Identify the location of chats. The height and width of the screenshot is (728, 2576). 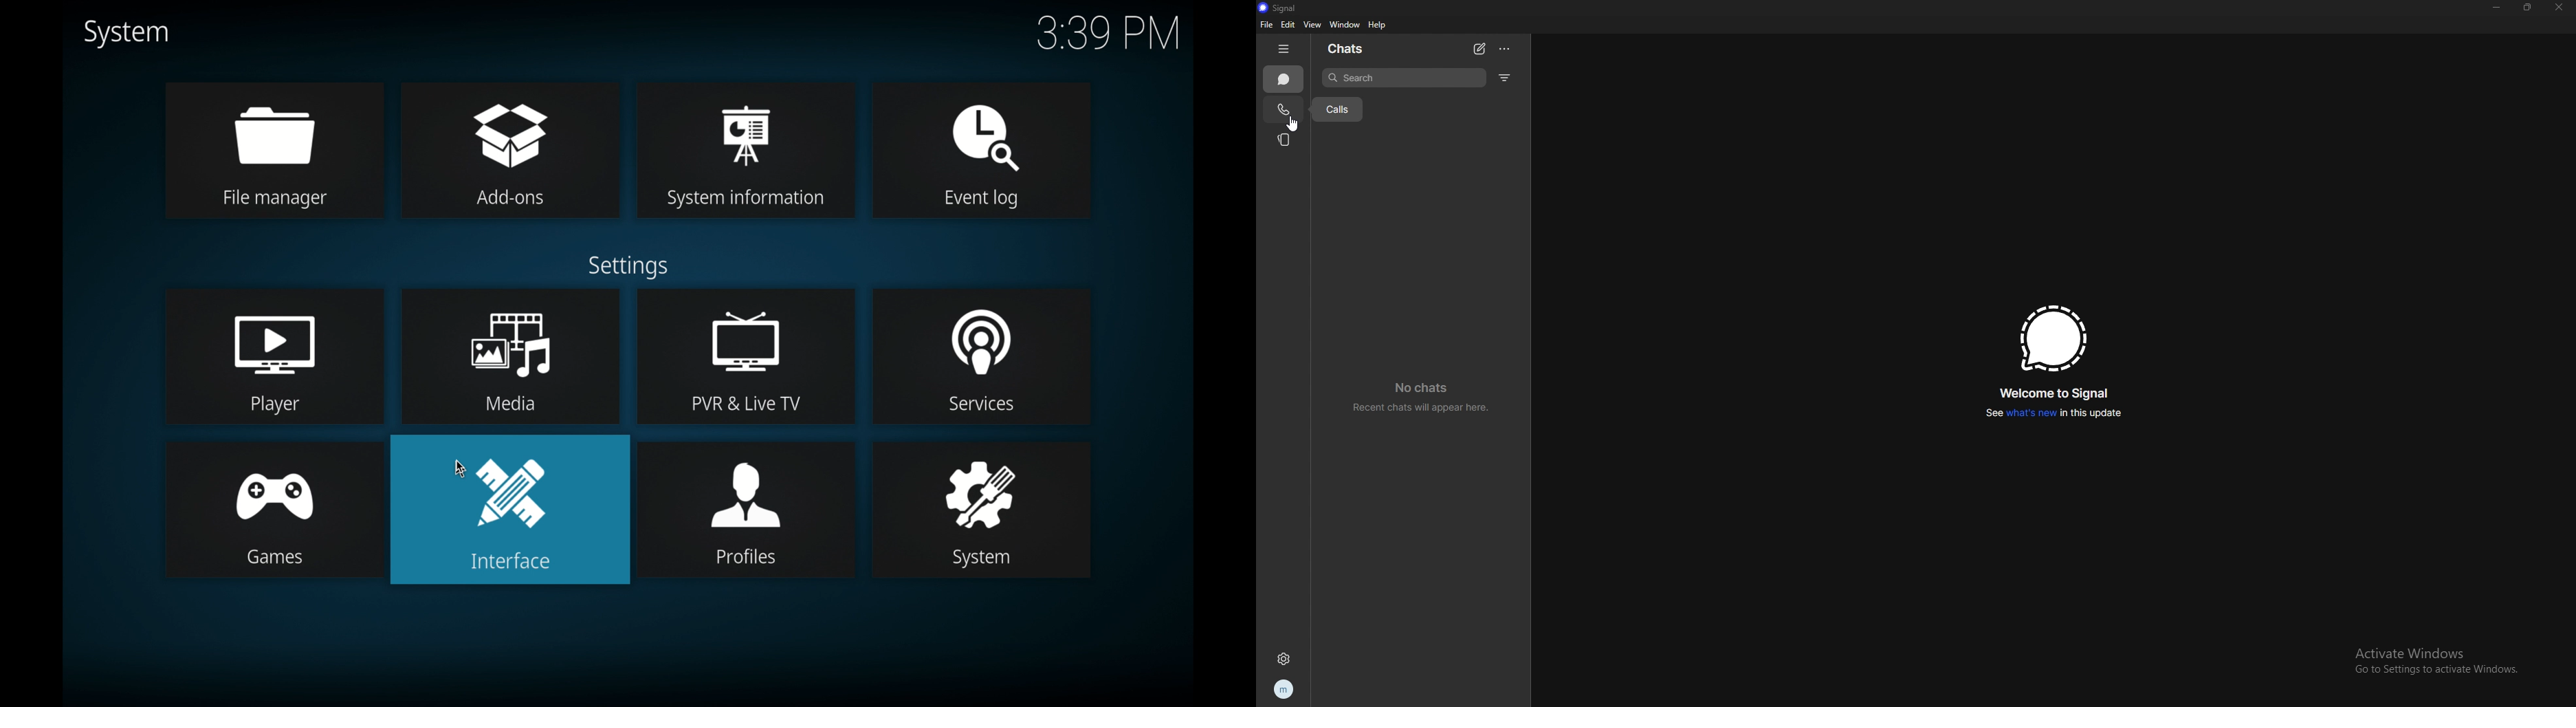
(1354, 50).